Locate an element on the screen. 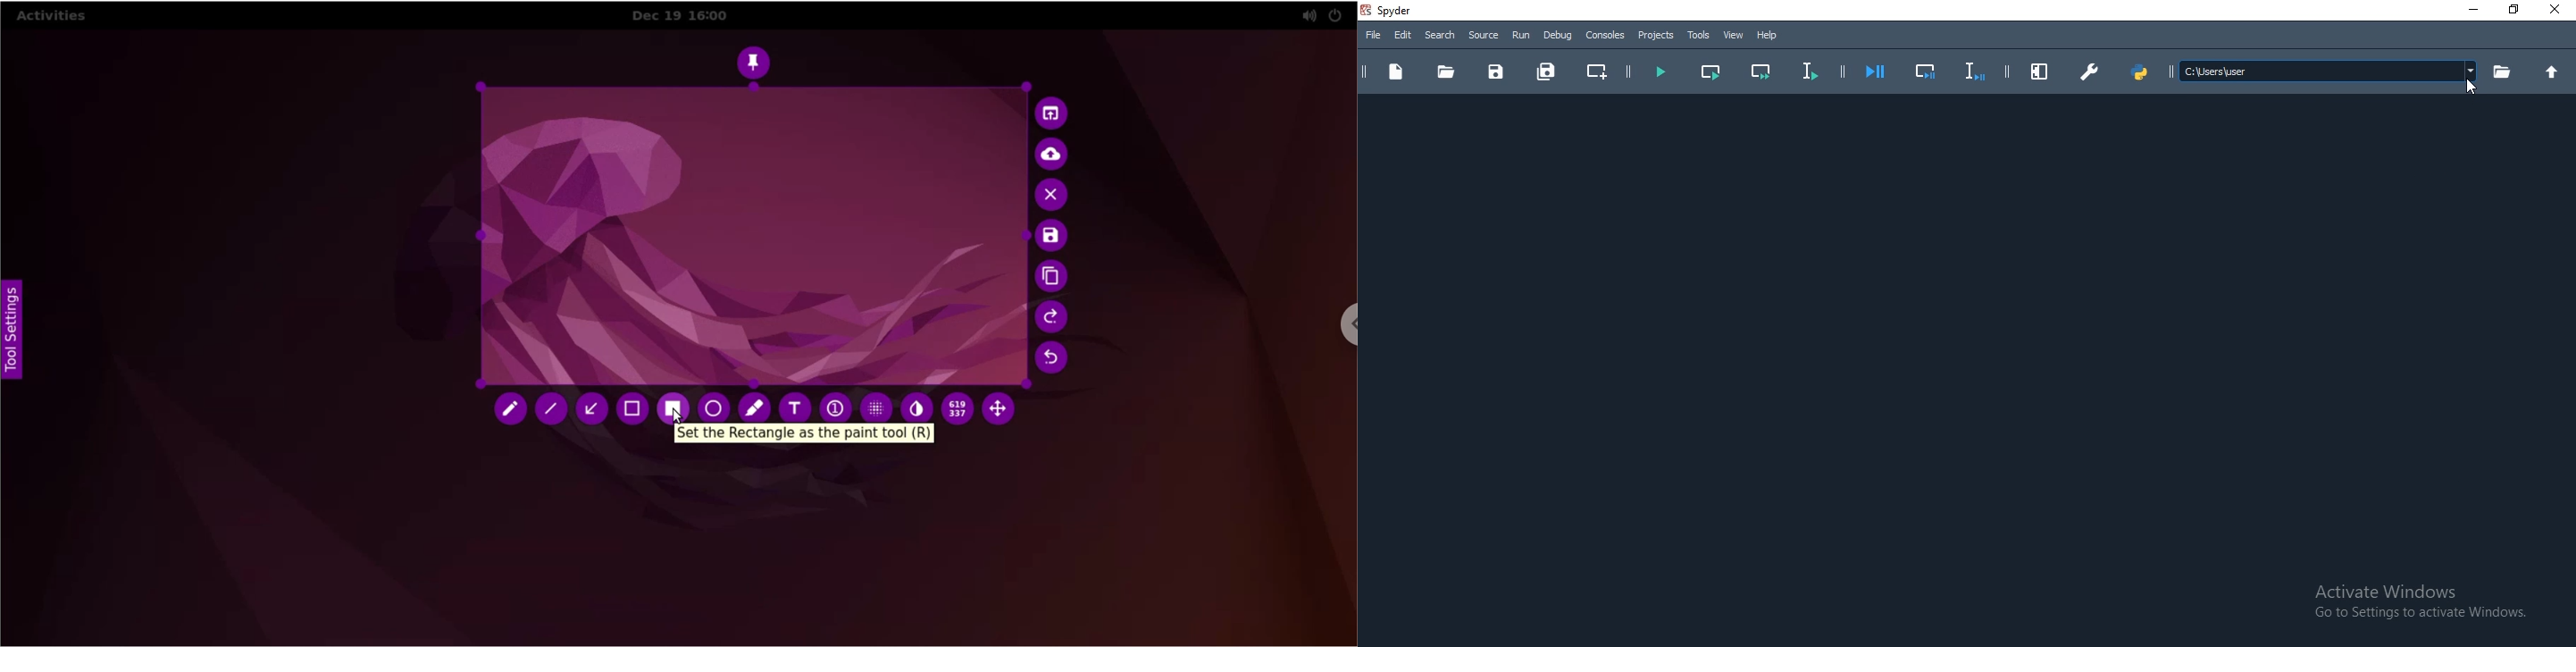 The width and height of the screenshot is (2576, 672). Close is located at coordinates (2558, 9).